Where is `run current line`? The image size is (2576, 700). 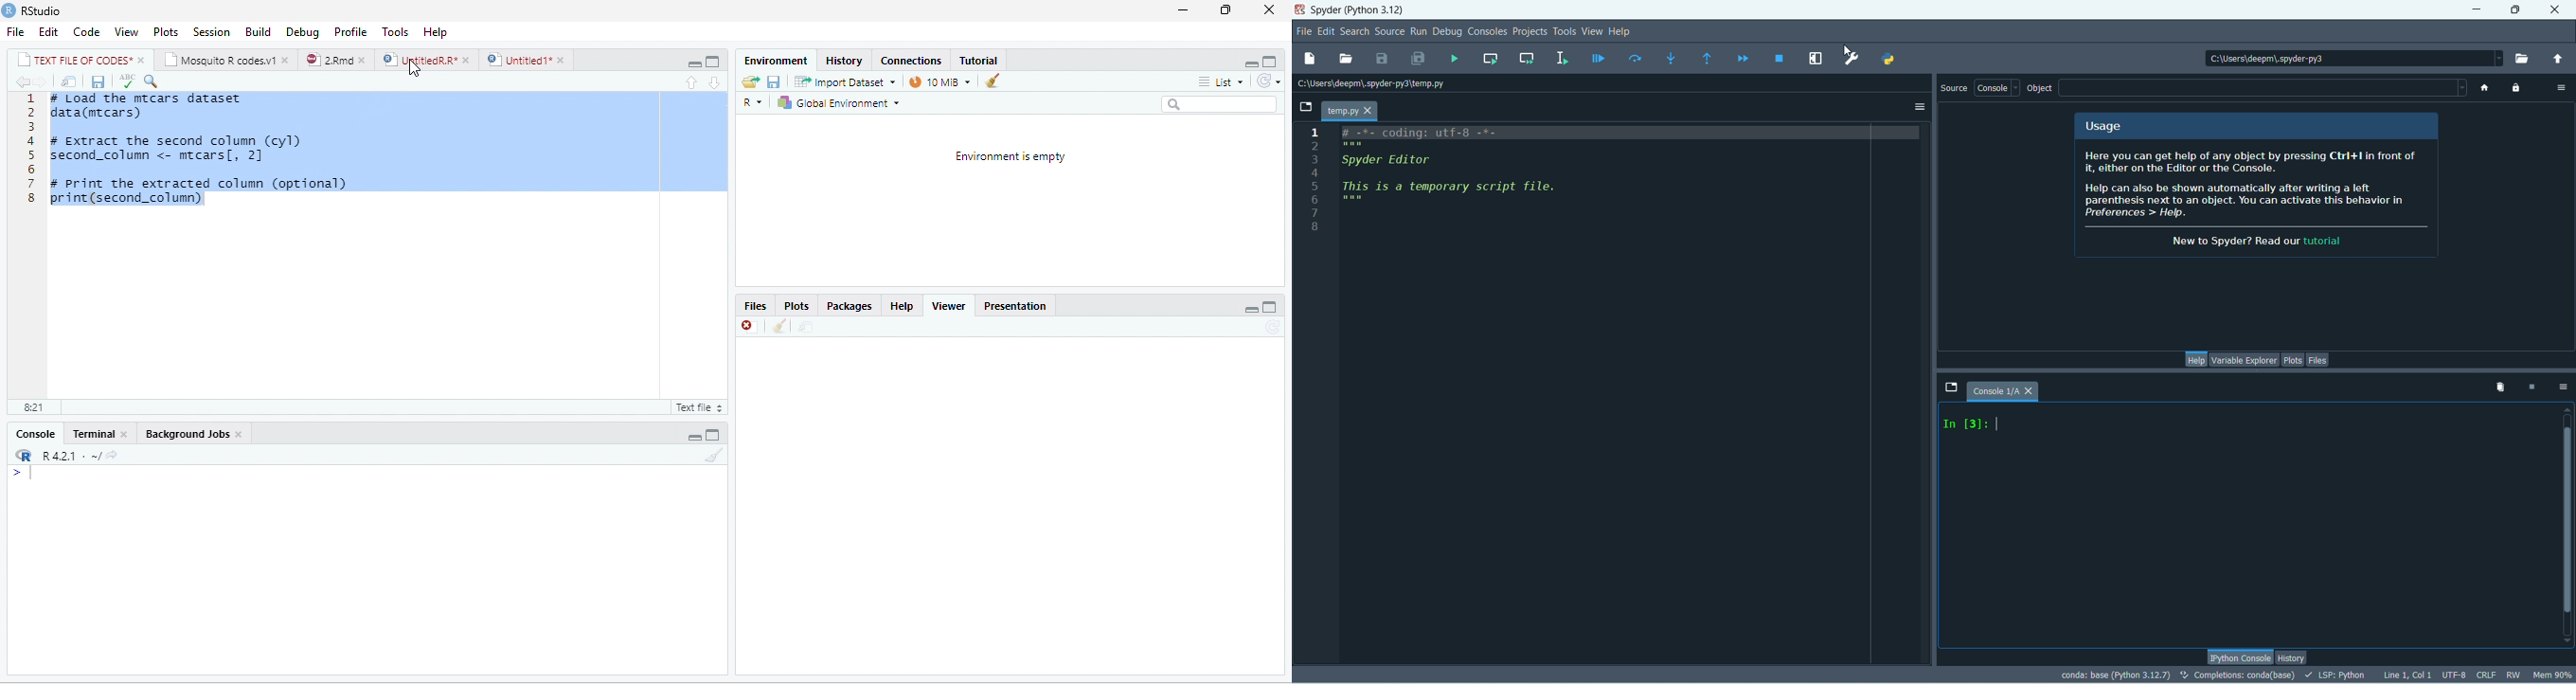
run current line is located at coordinates (1635, 59).